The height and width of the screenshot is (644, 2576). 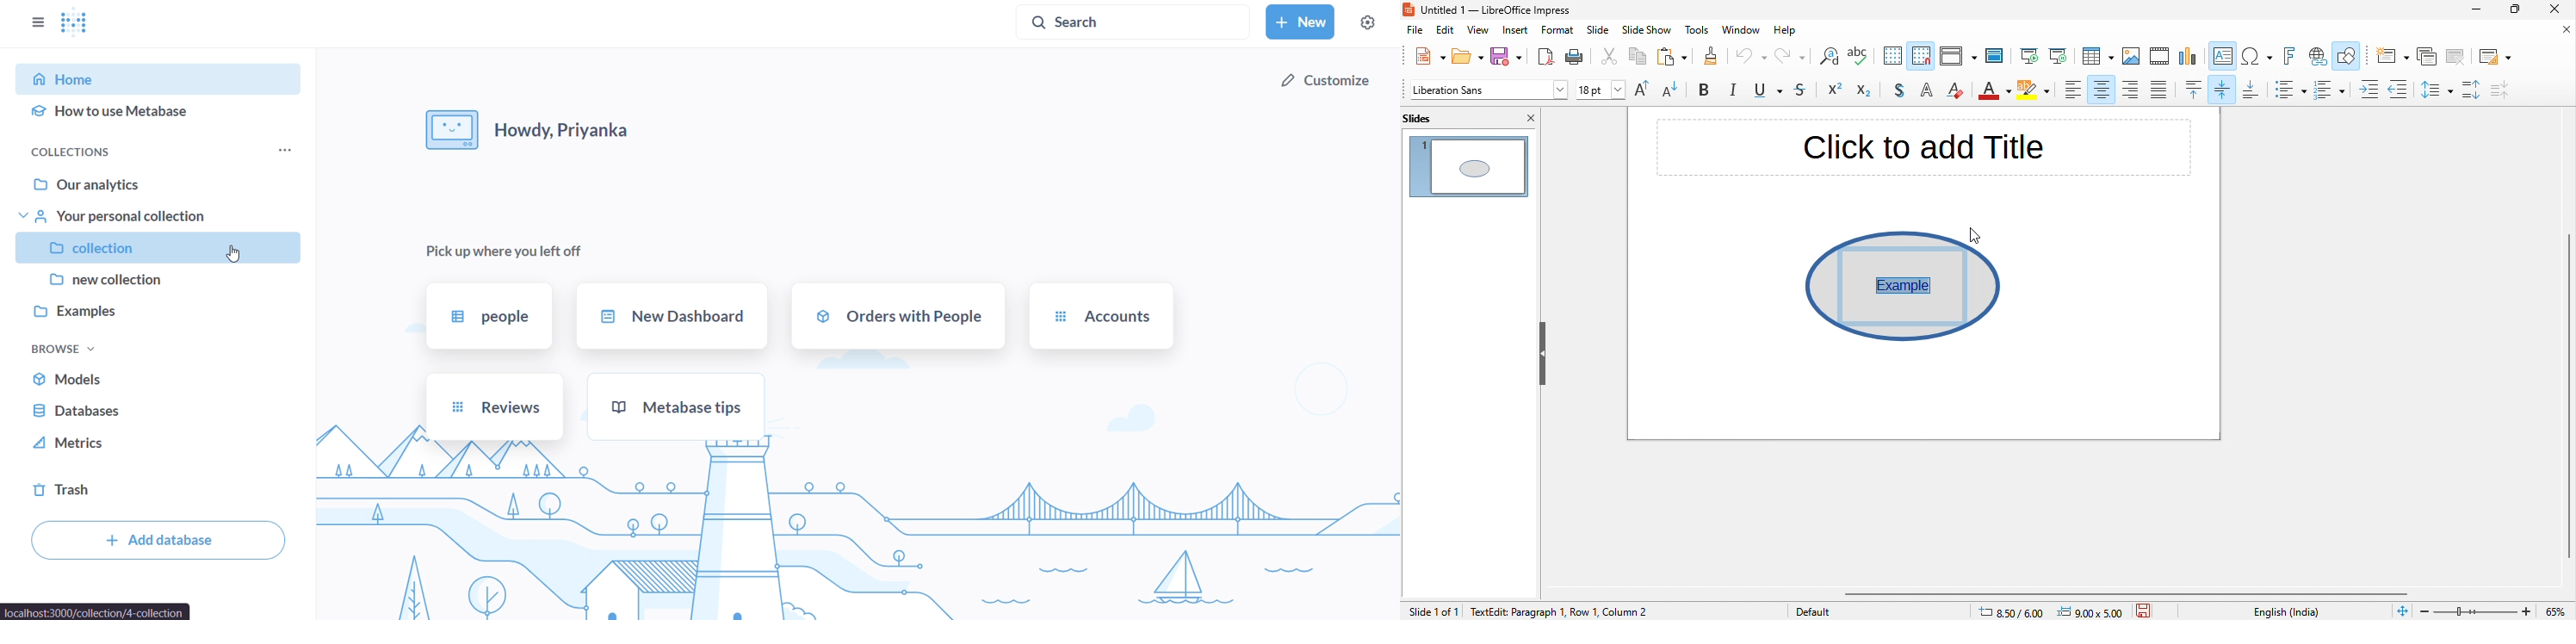 What do you see at coordinates (2561, 30) in the screenshot?
I see `close` at bounding box center [2561, 30].